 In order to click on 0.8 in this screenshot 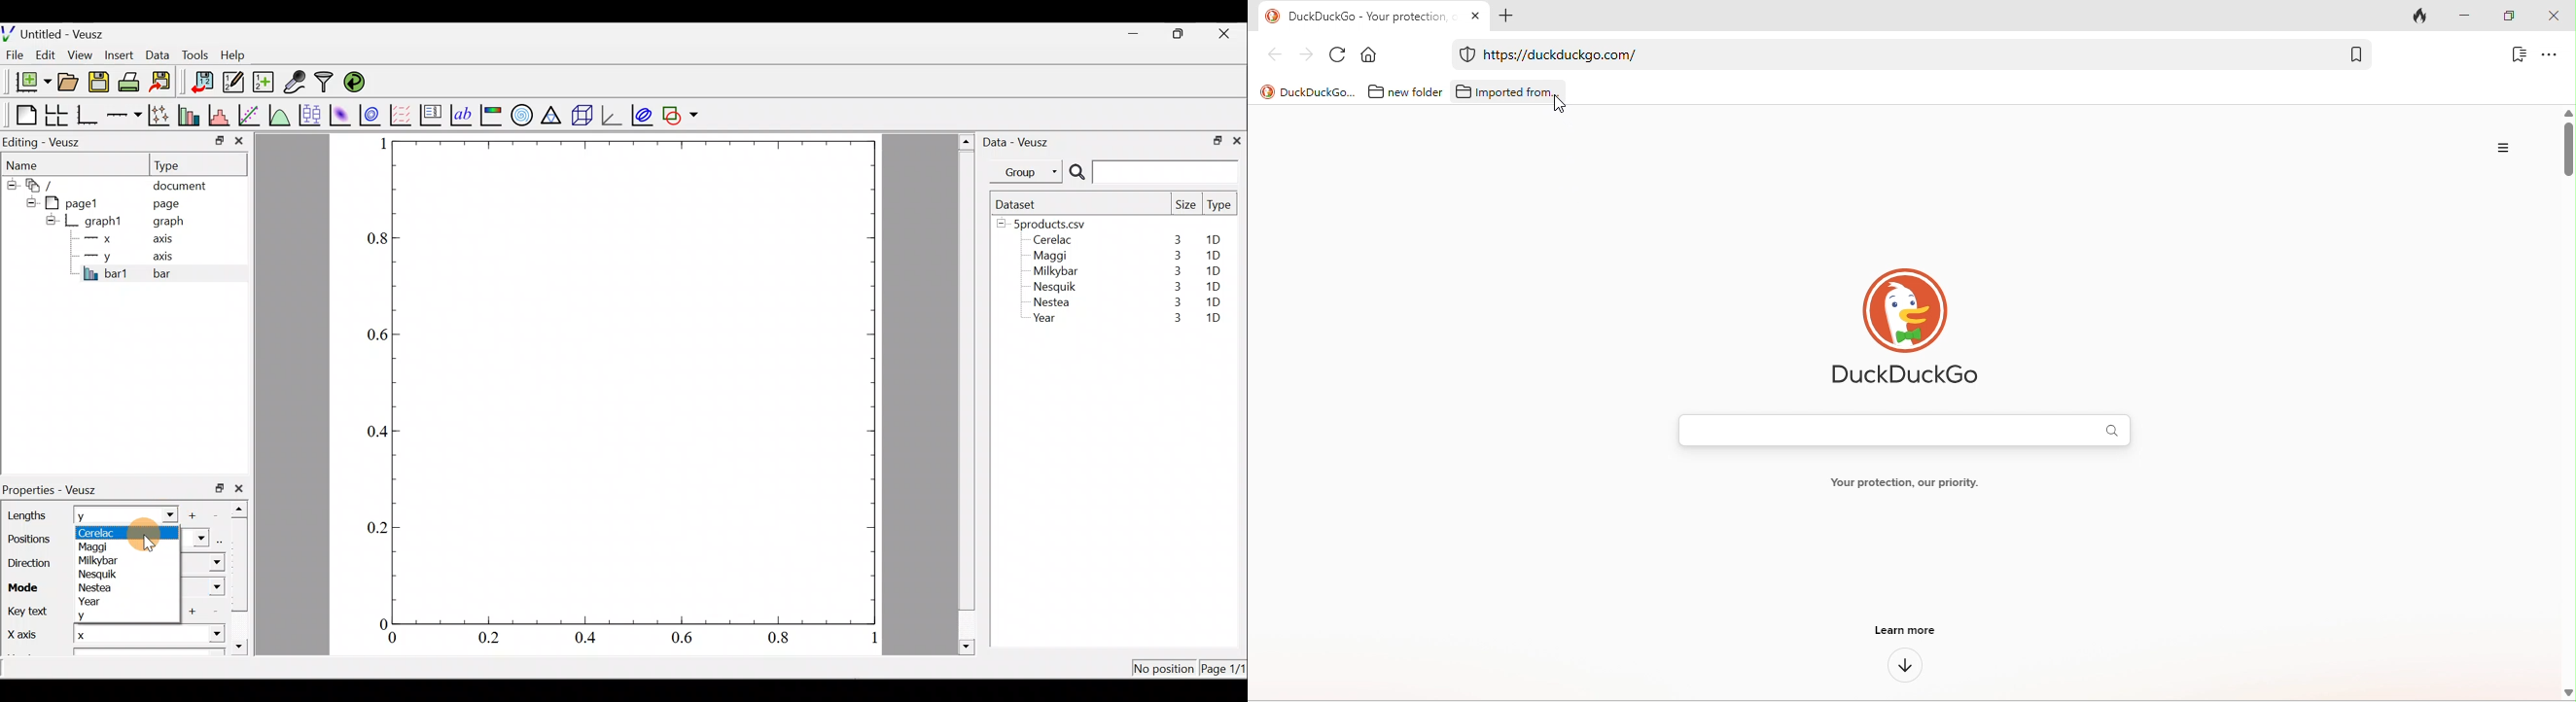, I will do `click(781, 638)`.